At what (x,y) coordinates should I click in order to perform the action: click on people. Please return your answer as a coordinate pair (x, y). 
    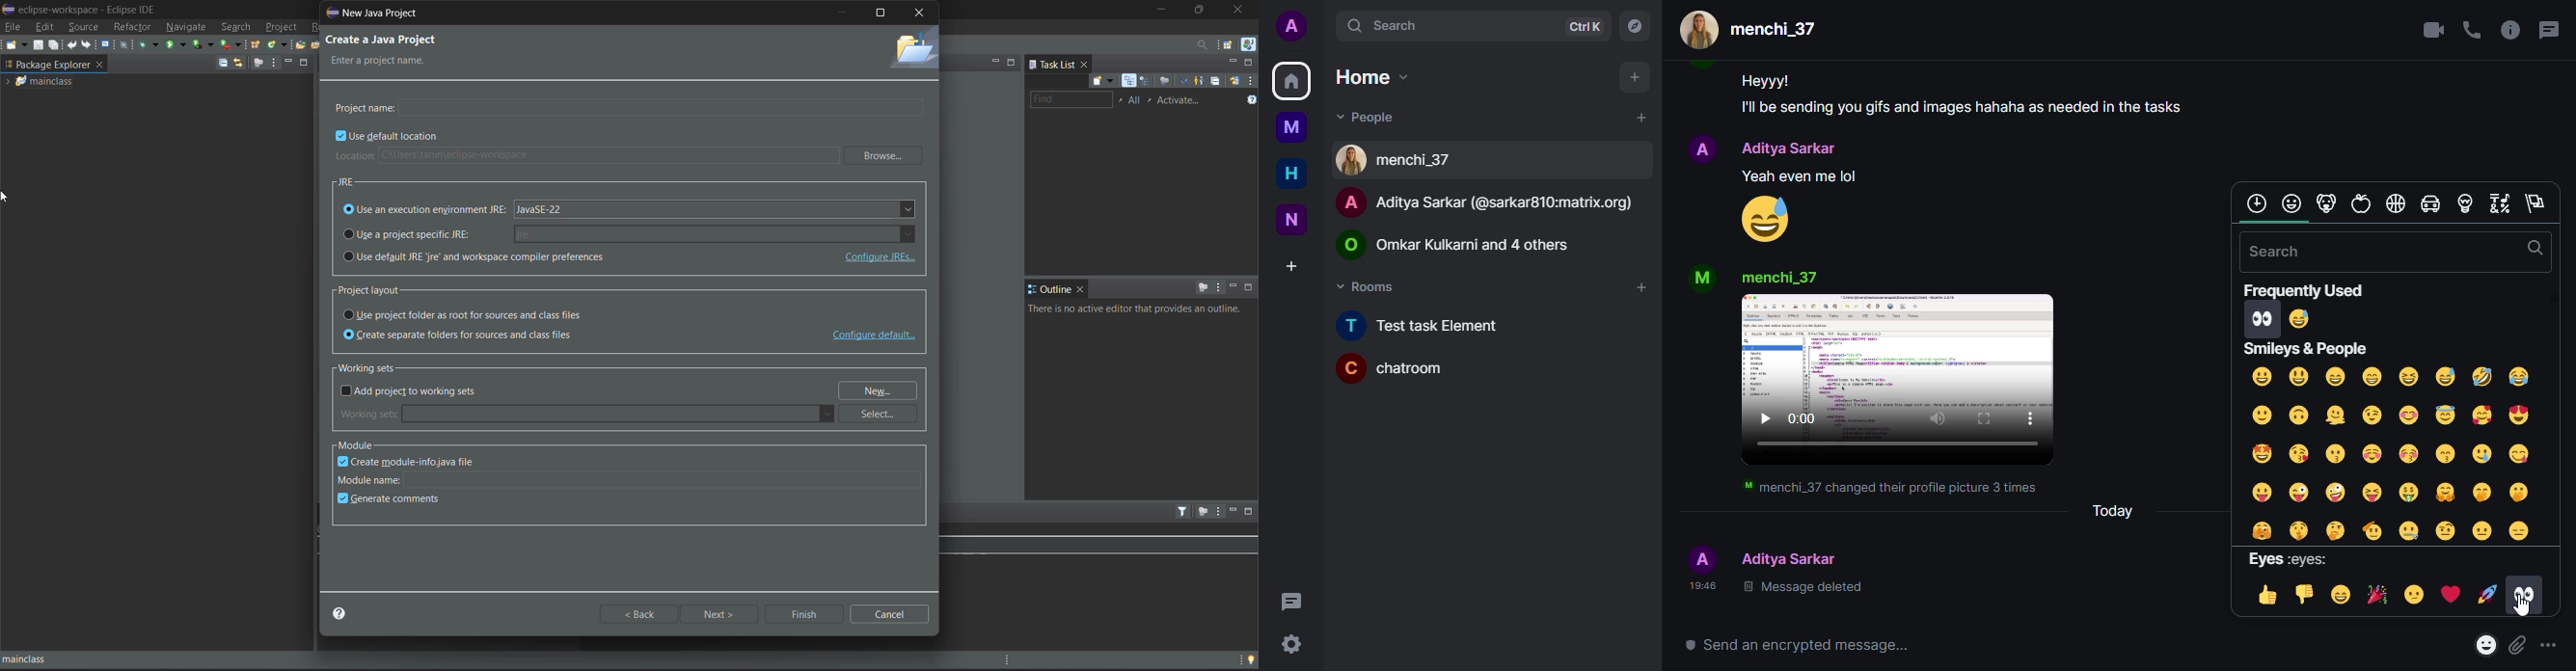
    Looking at the image, I should click on (1493, 202).